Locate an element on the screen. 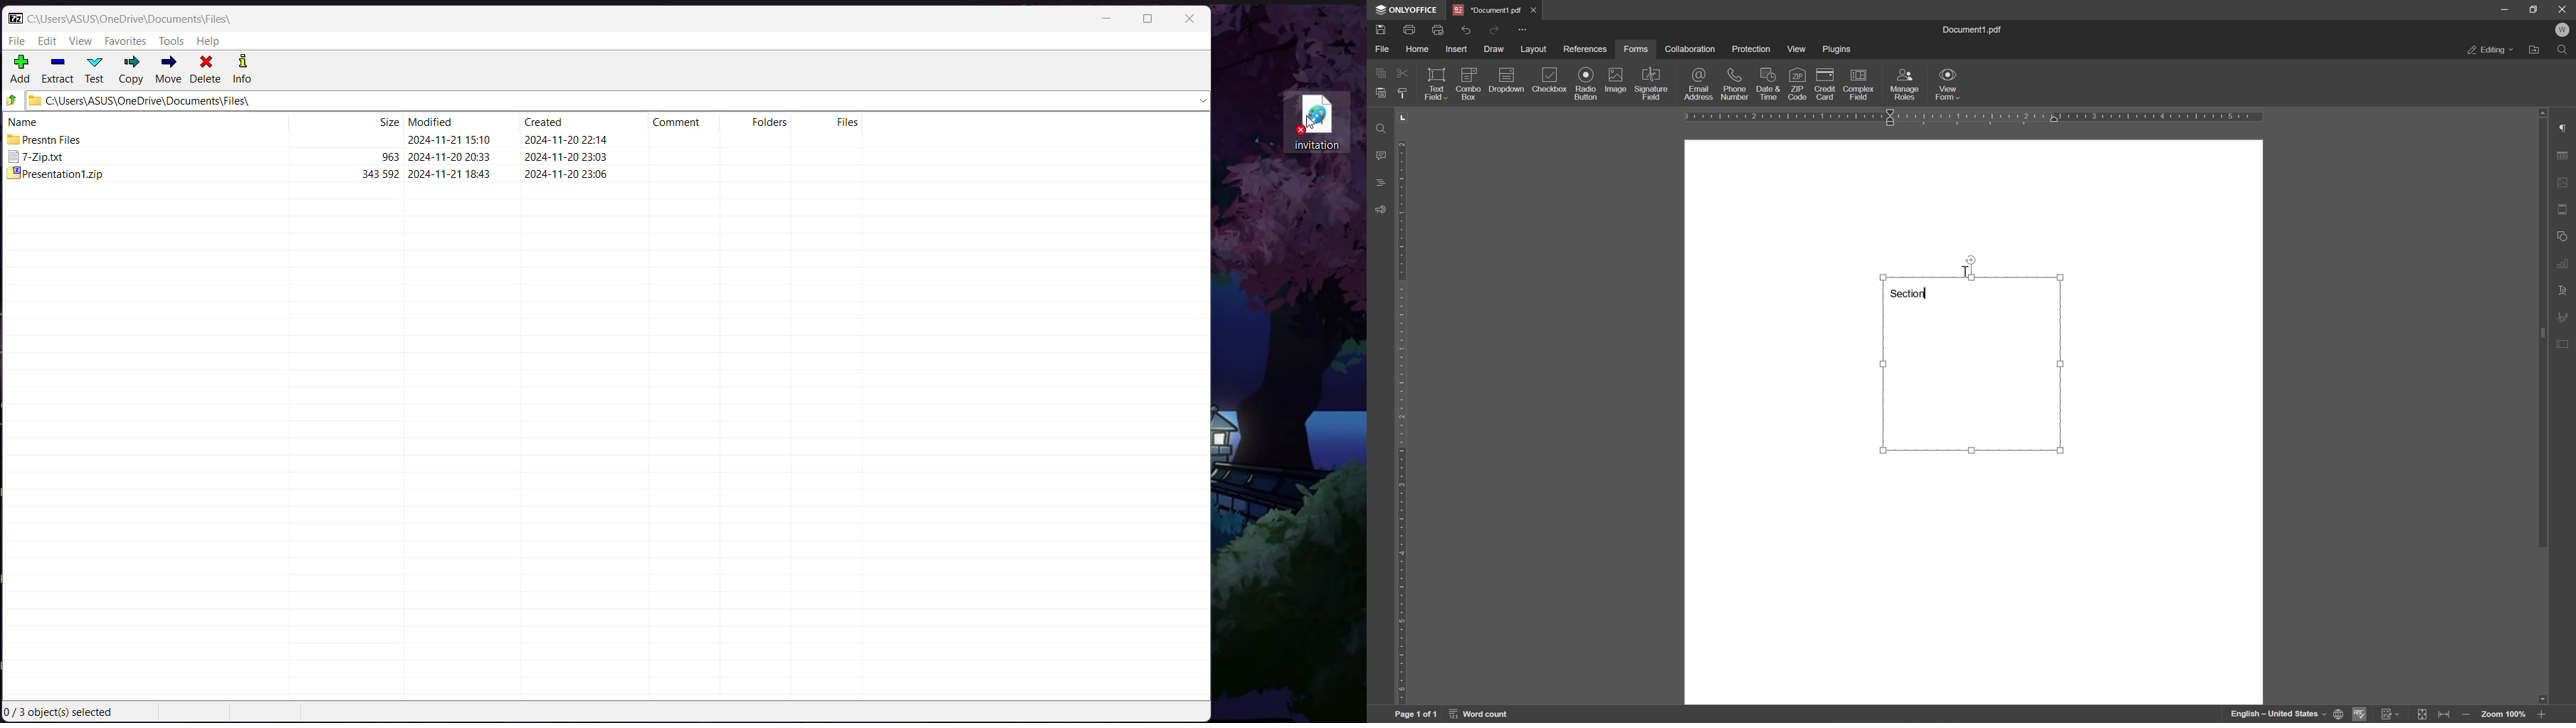 Image resolution: width=2576 pixels, height=728 pixels. plugins is located at coordinates (1839, 50).